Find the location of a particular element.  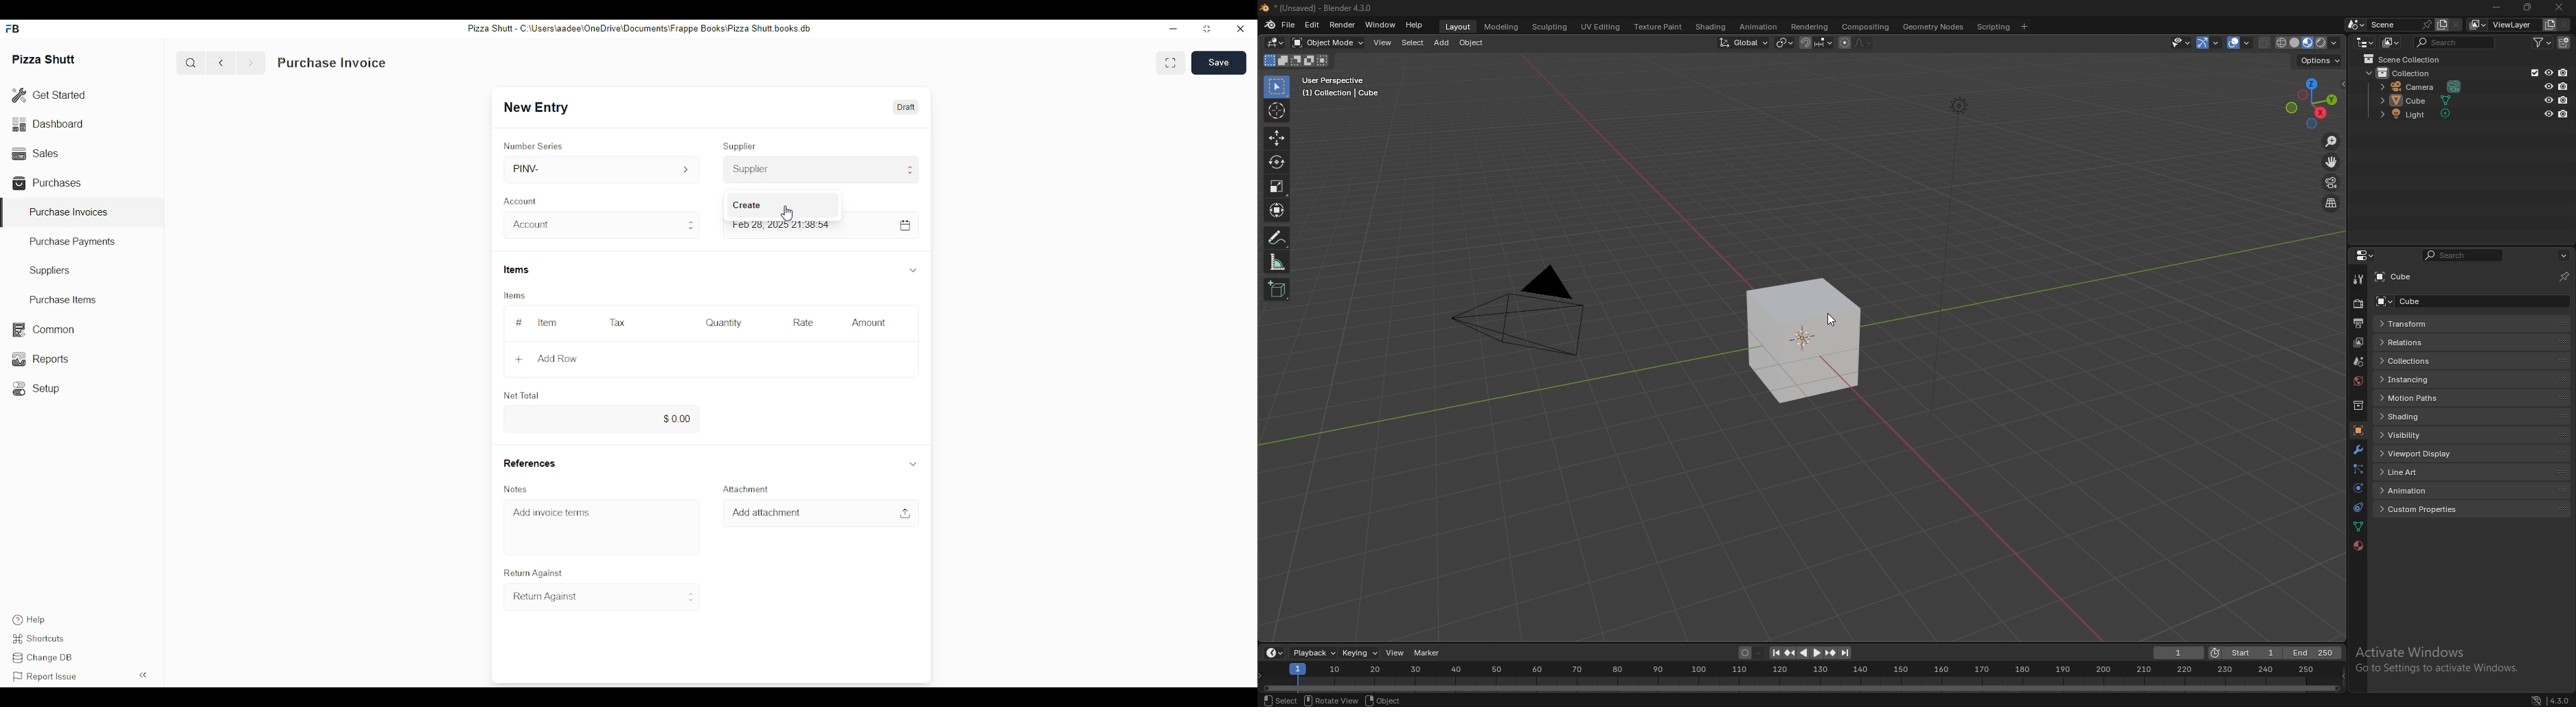

Setup is located at coordinates (39, 389).